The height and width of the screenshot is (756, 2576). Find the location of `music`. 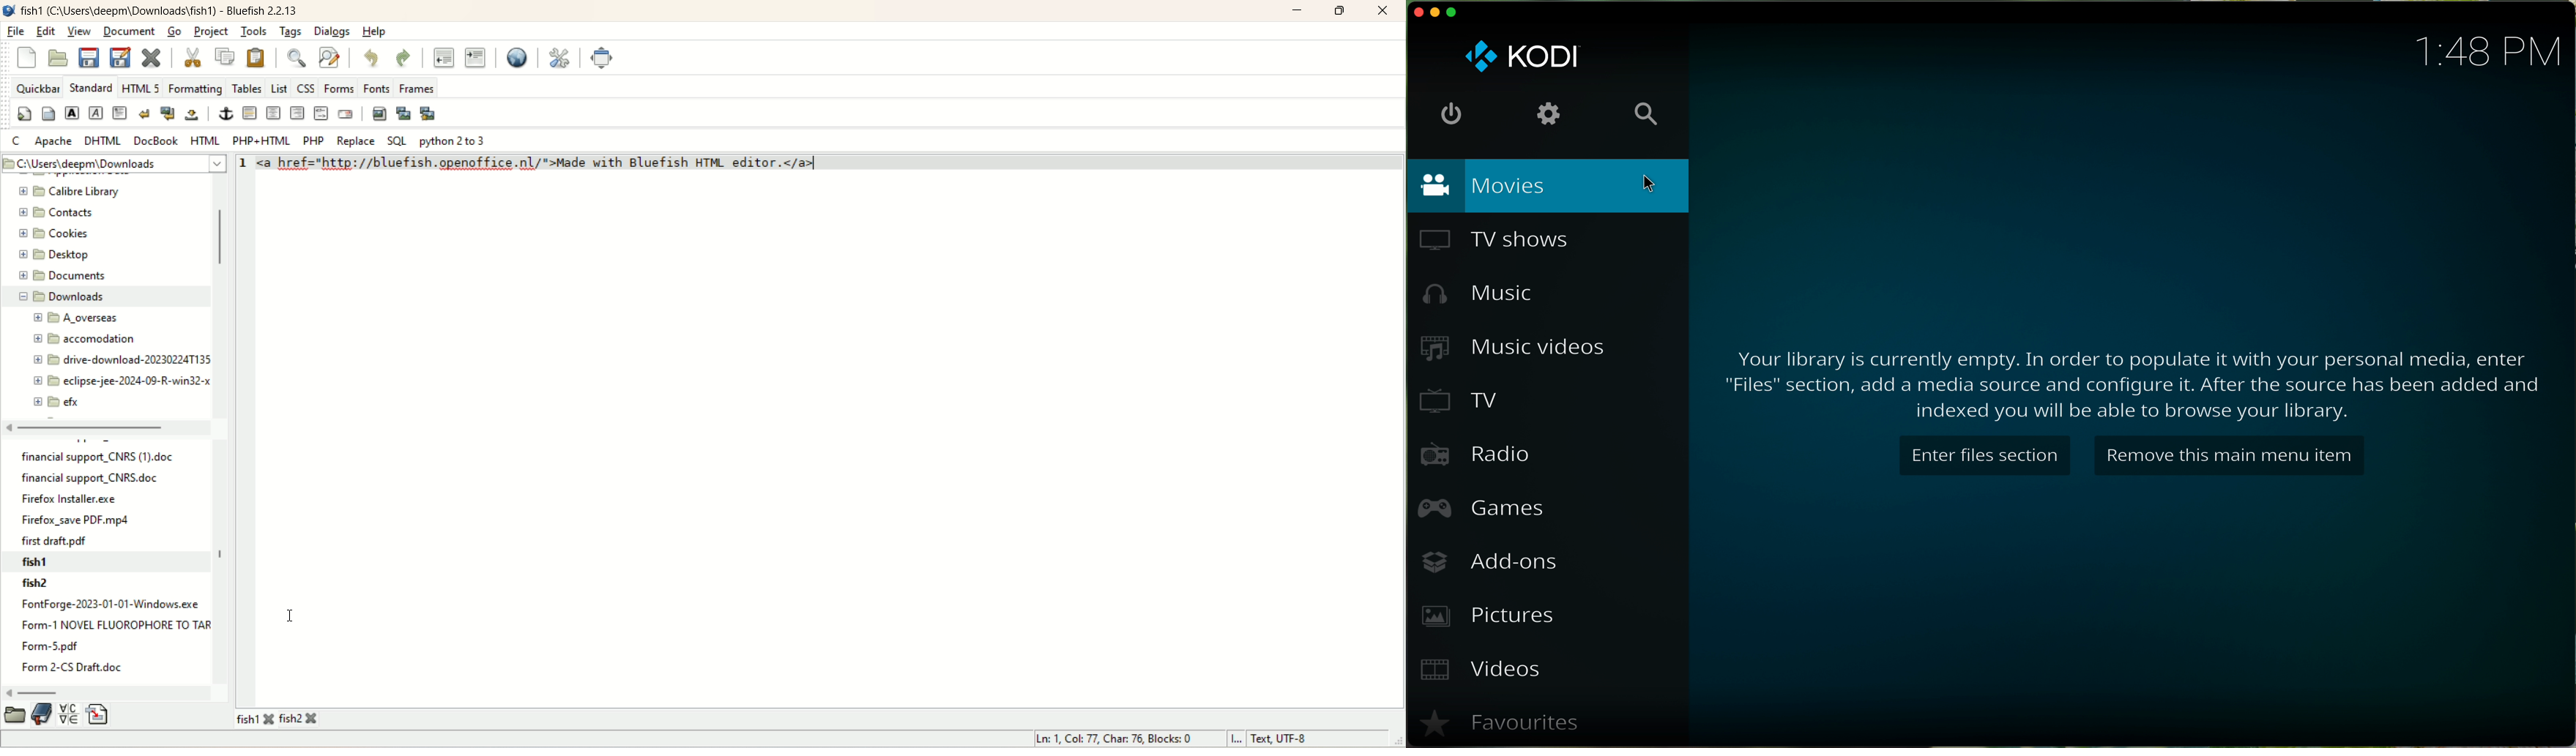

music is located at coordinates (1486, 296).